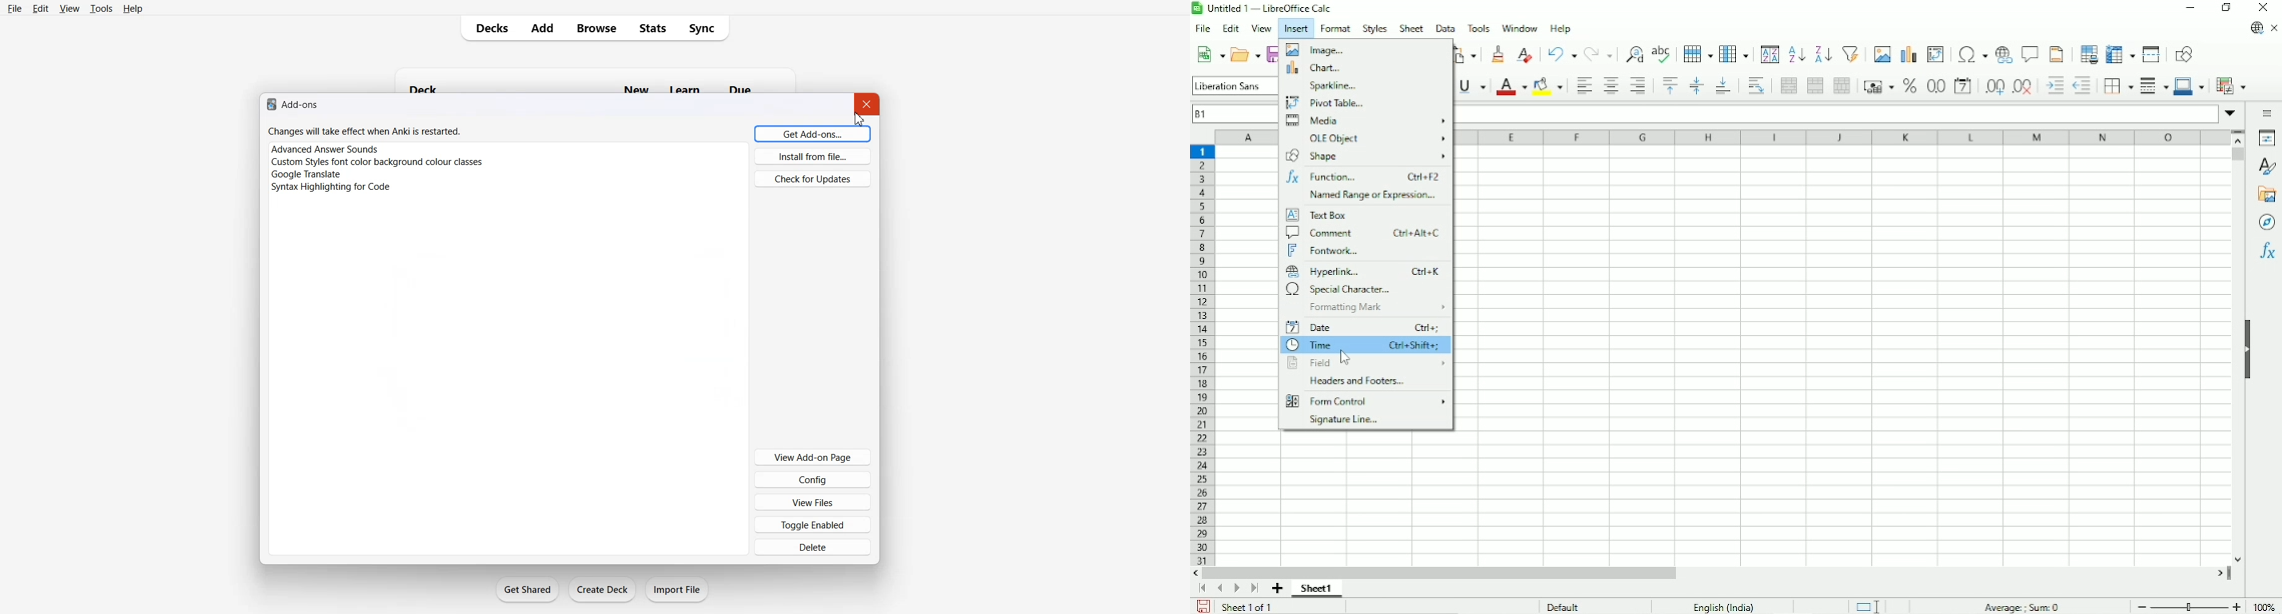  I want to click on Open, so click(1245, 54).